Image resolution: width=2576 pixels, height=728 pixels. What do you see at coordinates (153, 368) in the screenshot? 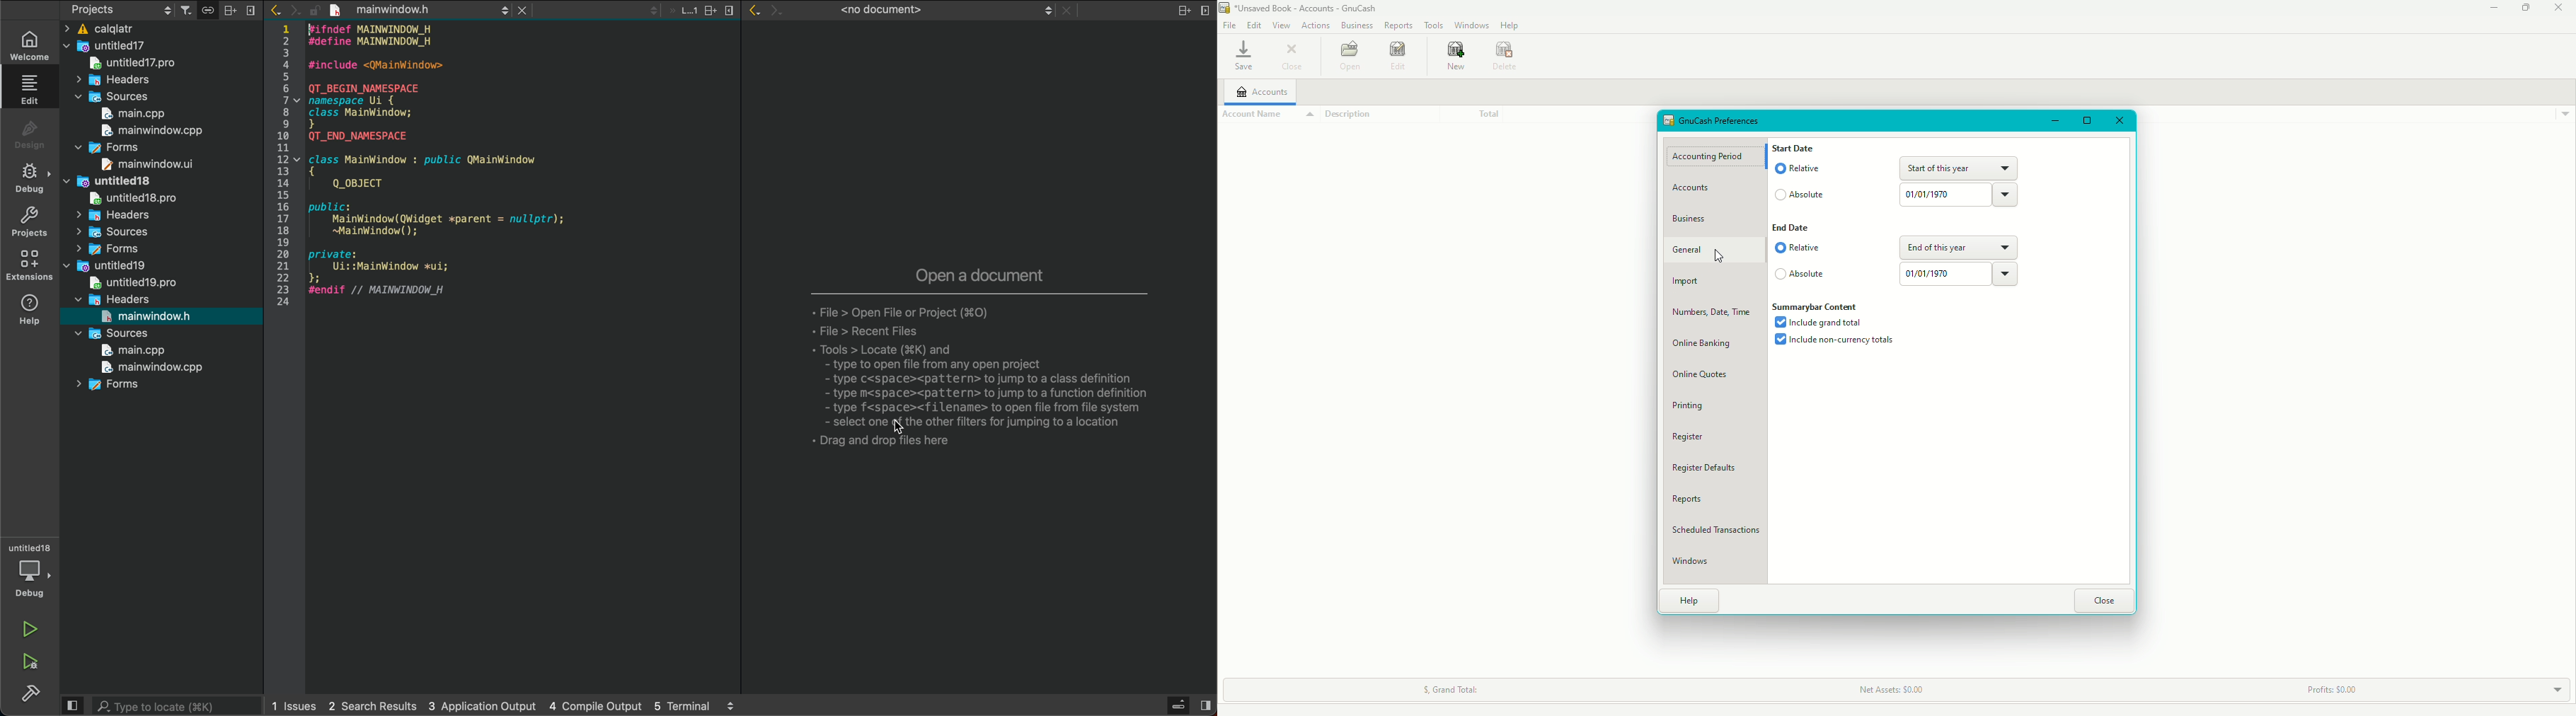
I see `mainwindow.cpp` at bounding box center [153, 368].